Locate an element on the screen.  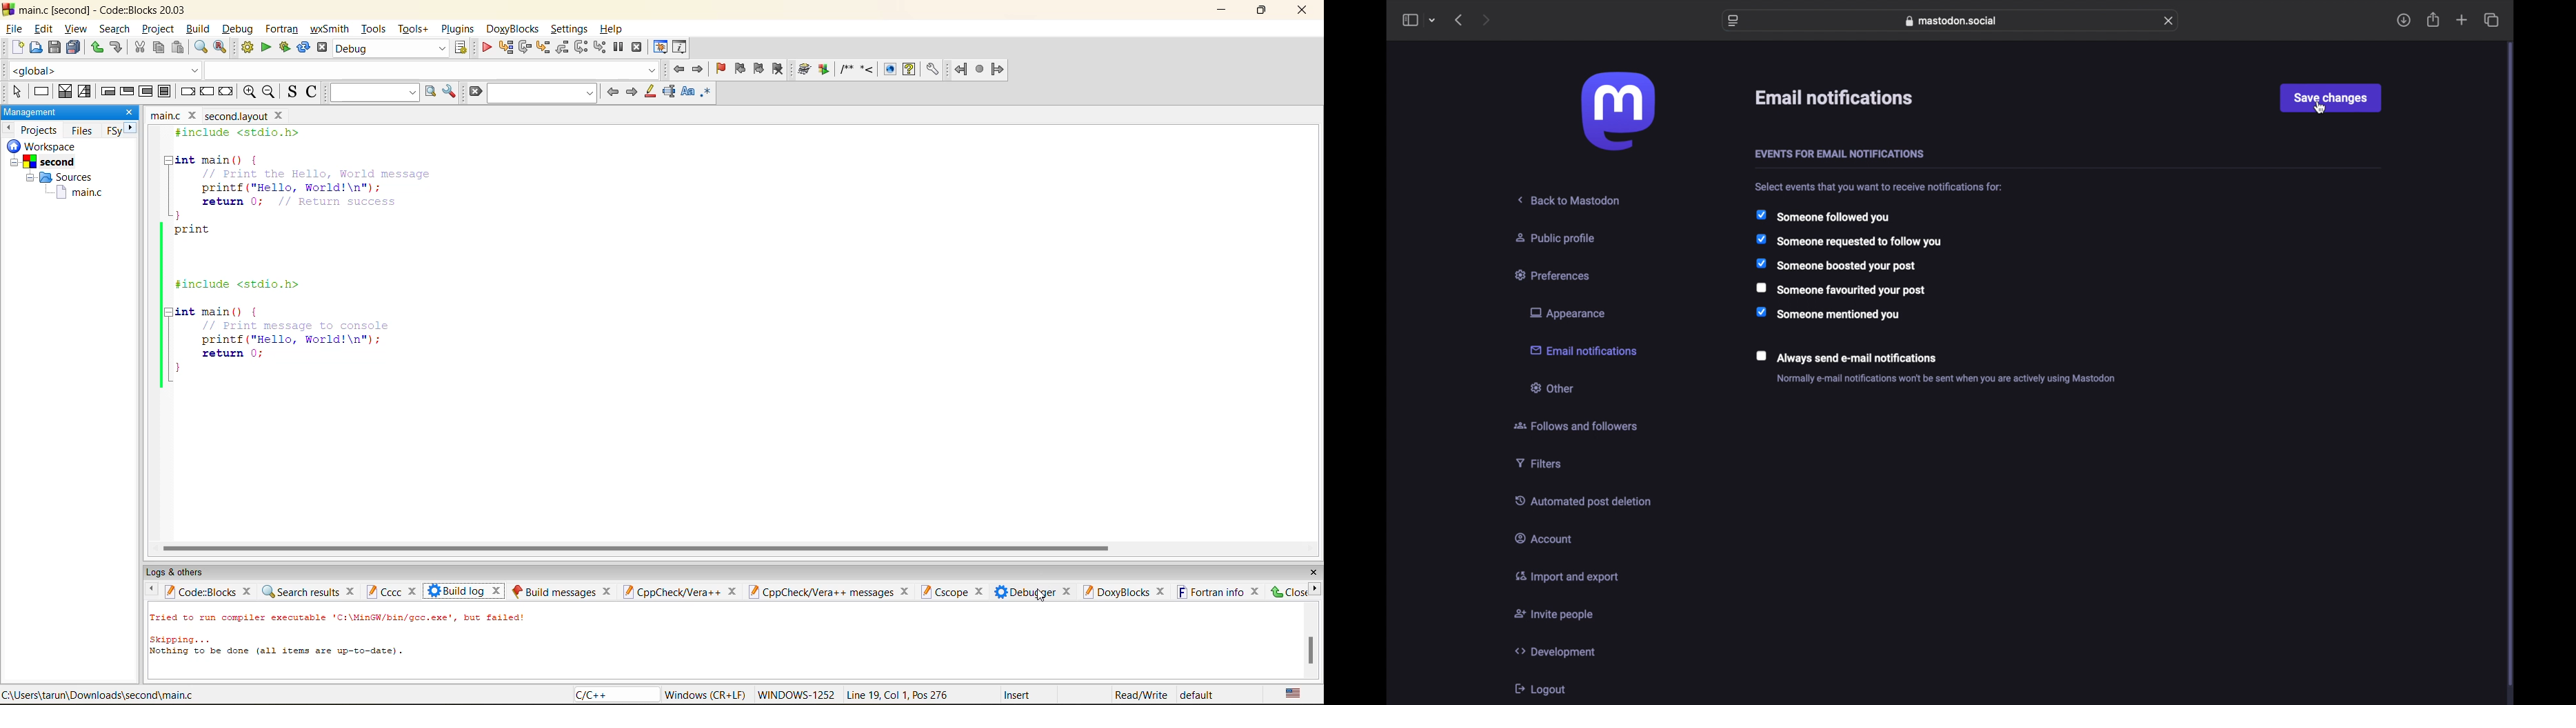
break debugger is located at coordinates (619, 46).